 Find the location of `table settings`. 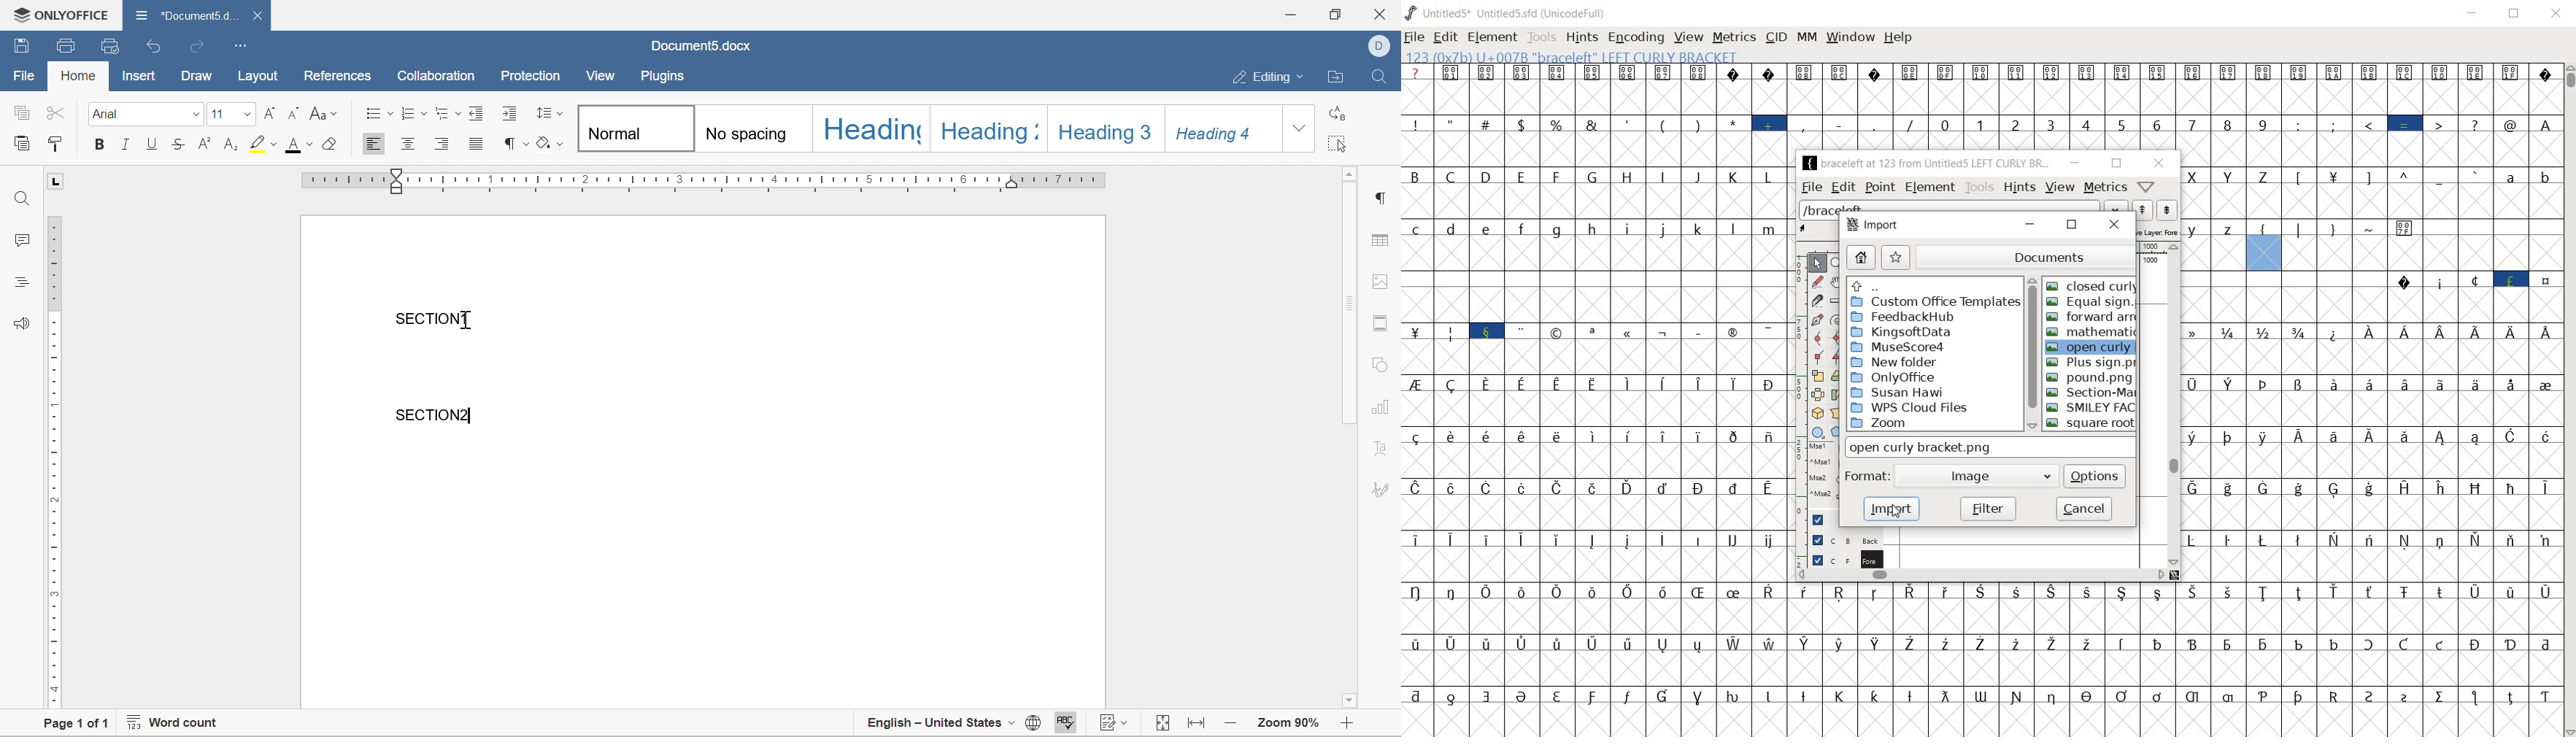

table settings is located at coordinates (1383, 242).